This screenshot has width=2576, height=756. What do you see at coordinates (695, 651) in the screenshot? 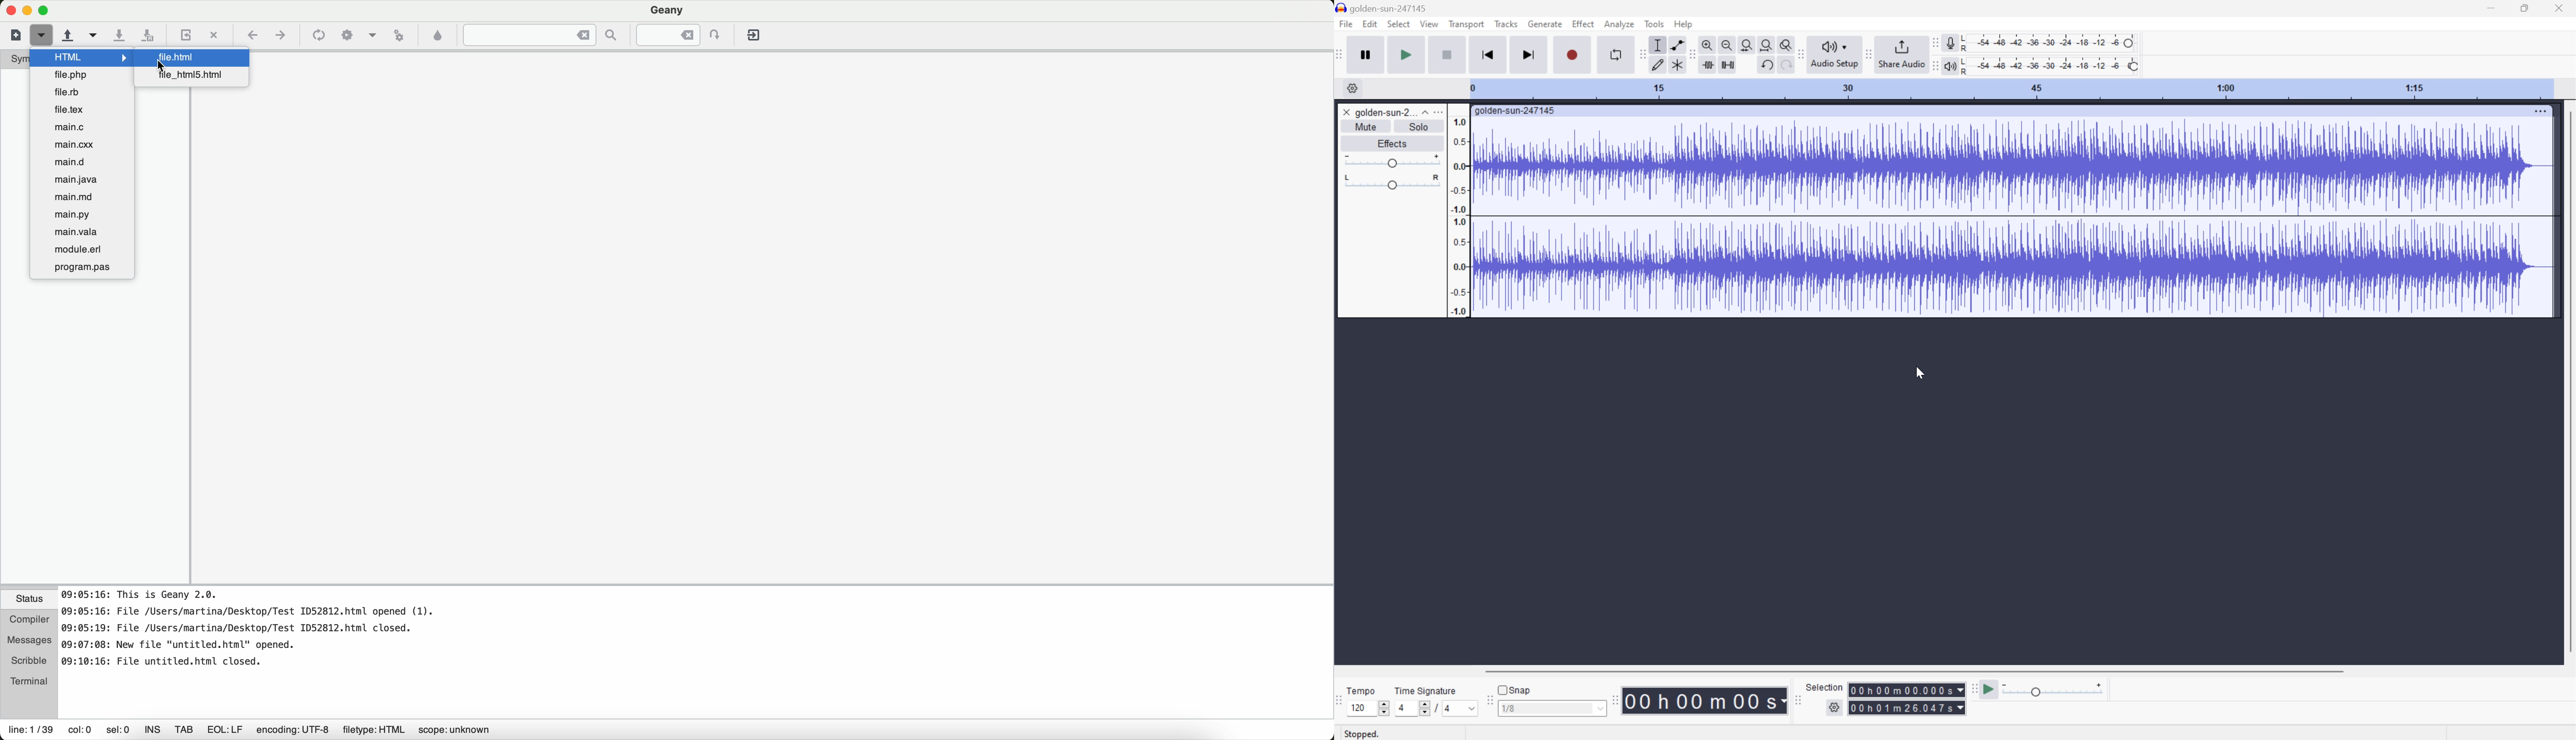
I see `document information` at bounding box center [695, 651].